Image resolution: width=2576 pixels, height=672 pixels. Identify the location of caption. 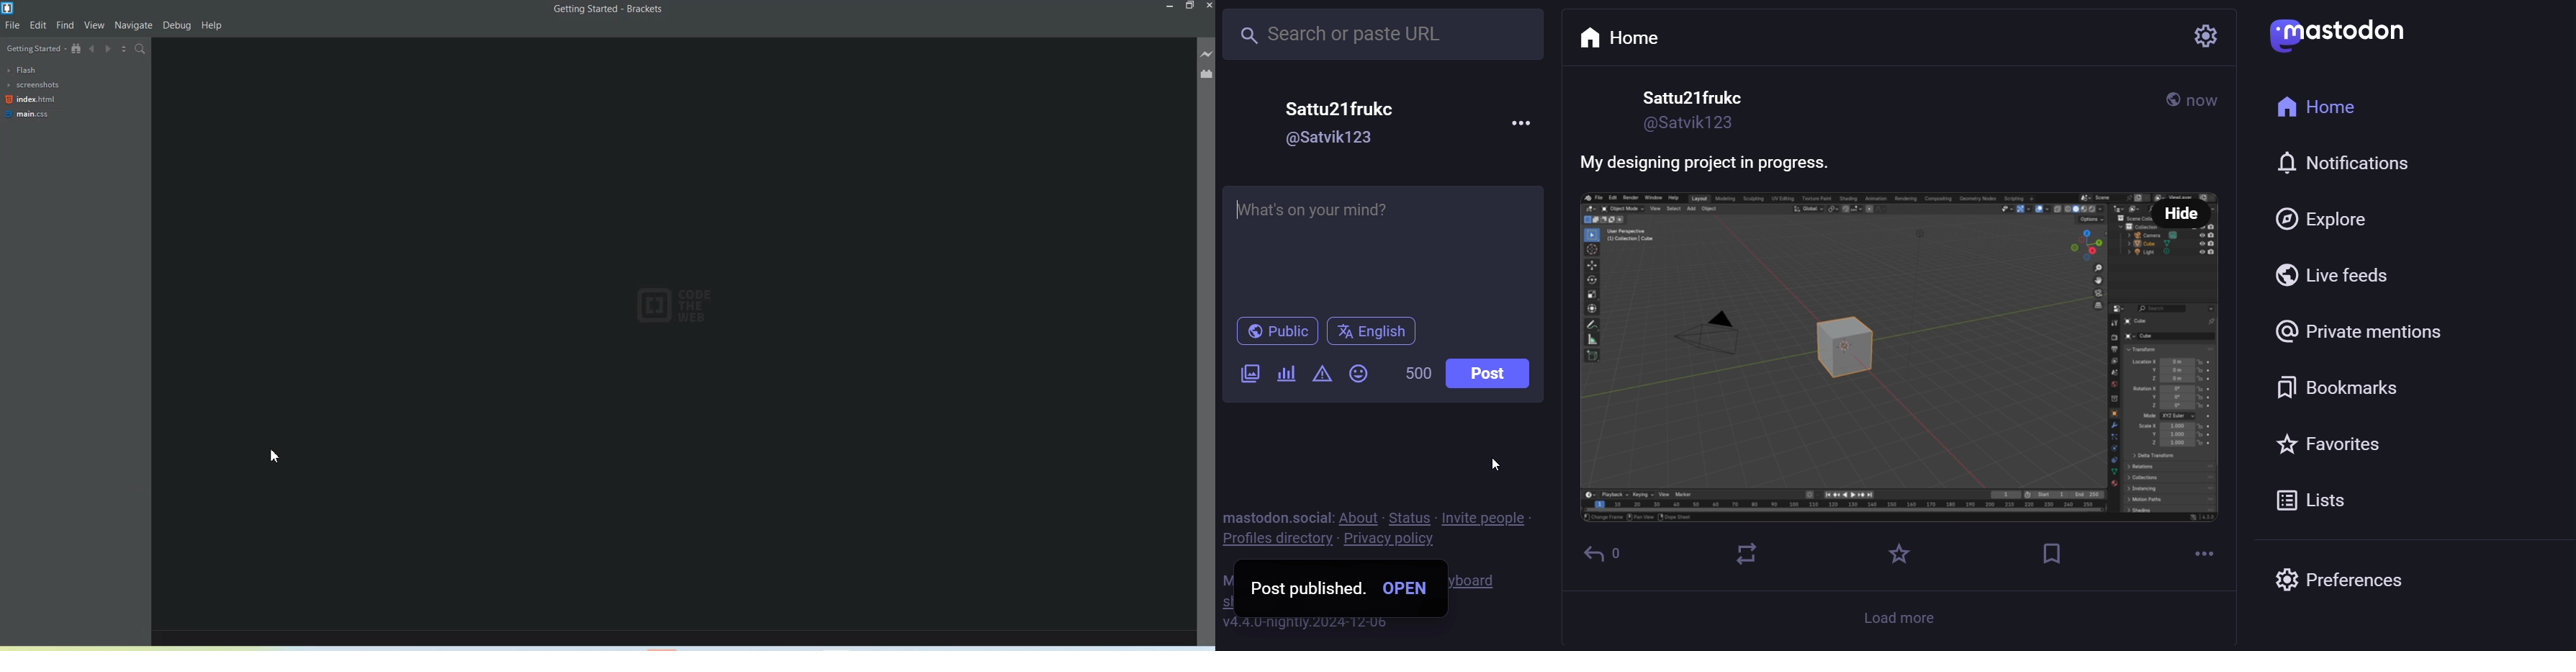
(1707, 163).